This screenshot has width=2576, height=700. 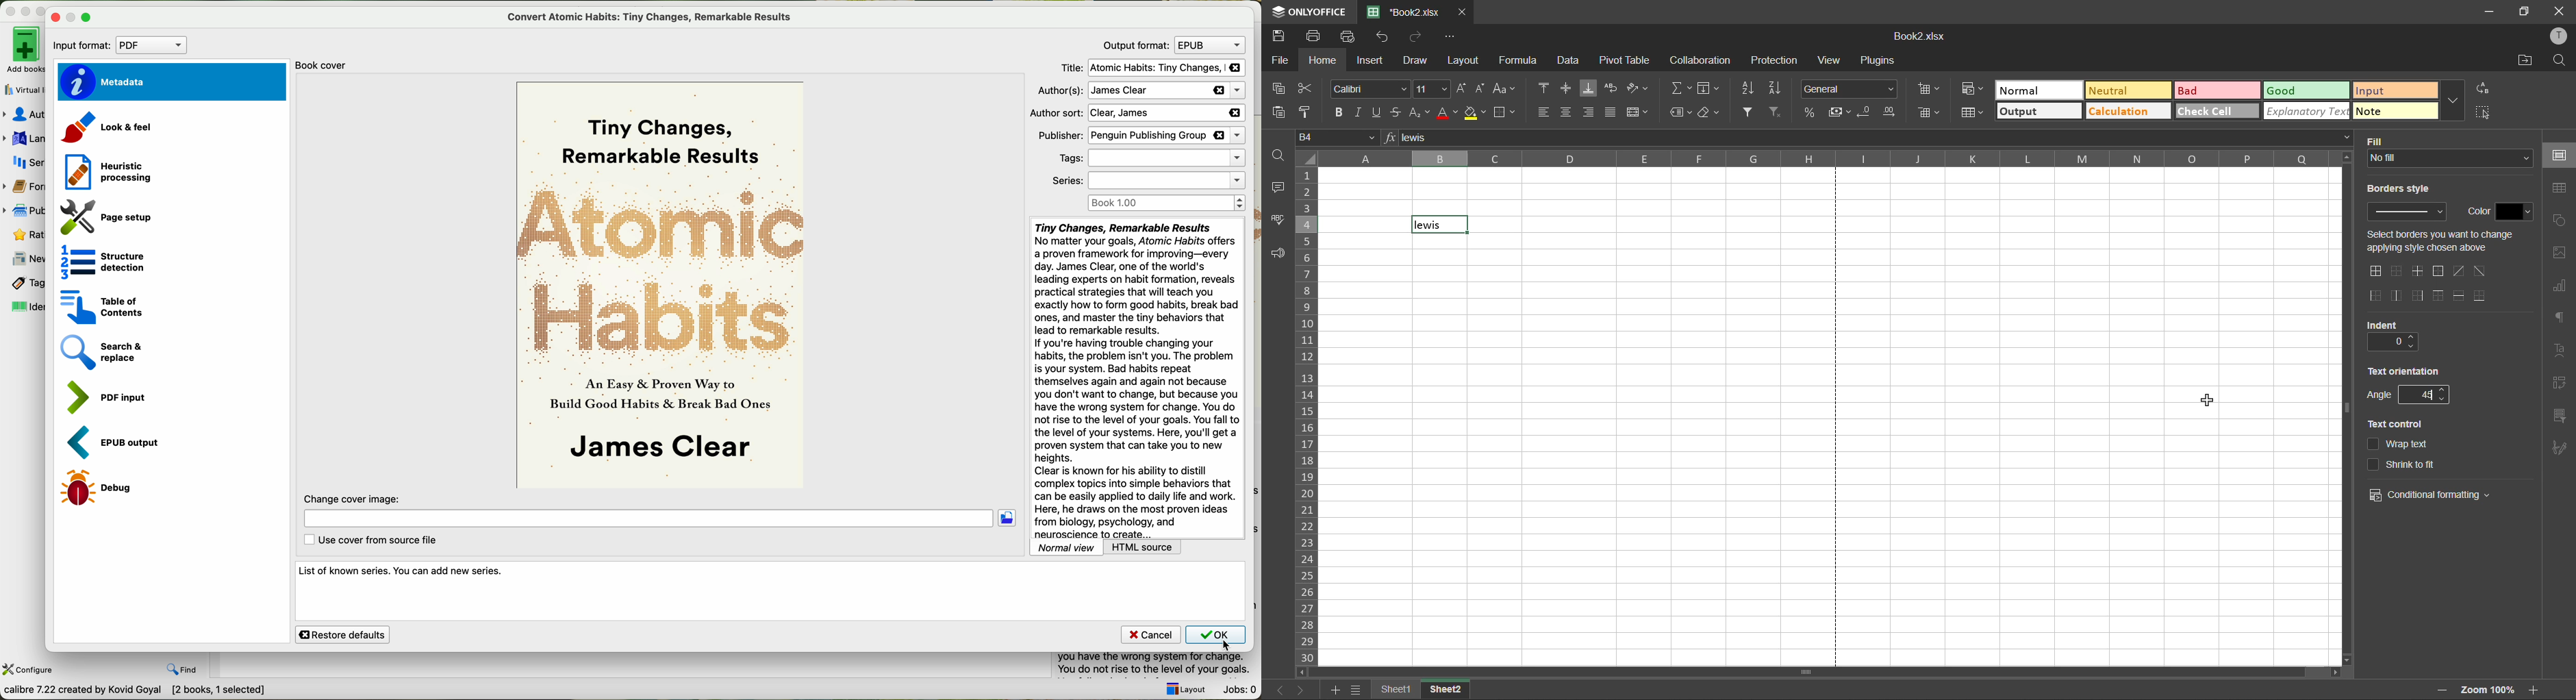 I want to click on summation, so click(x=1680, y=89).